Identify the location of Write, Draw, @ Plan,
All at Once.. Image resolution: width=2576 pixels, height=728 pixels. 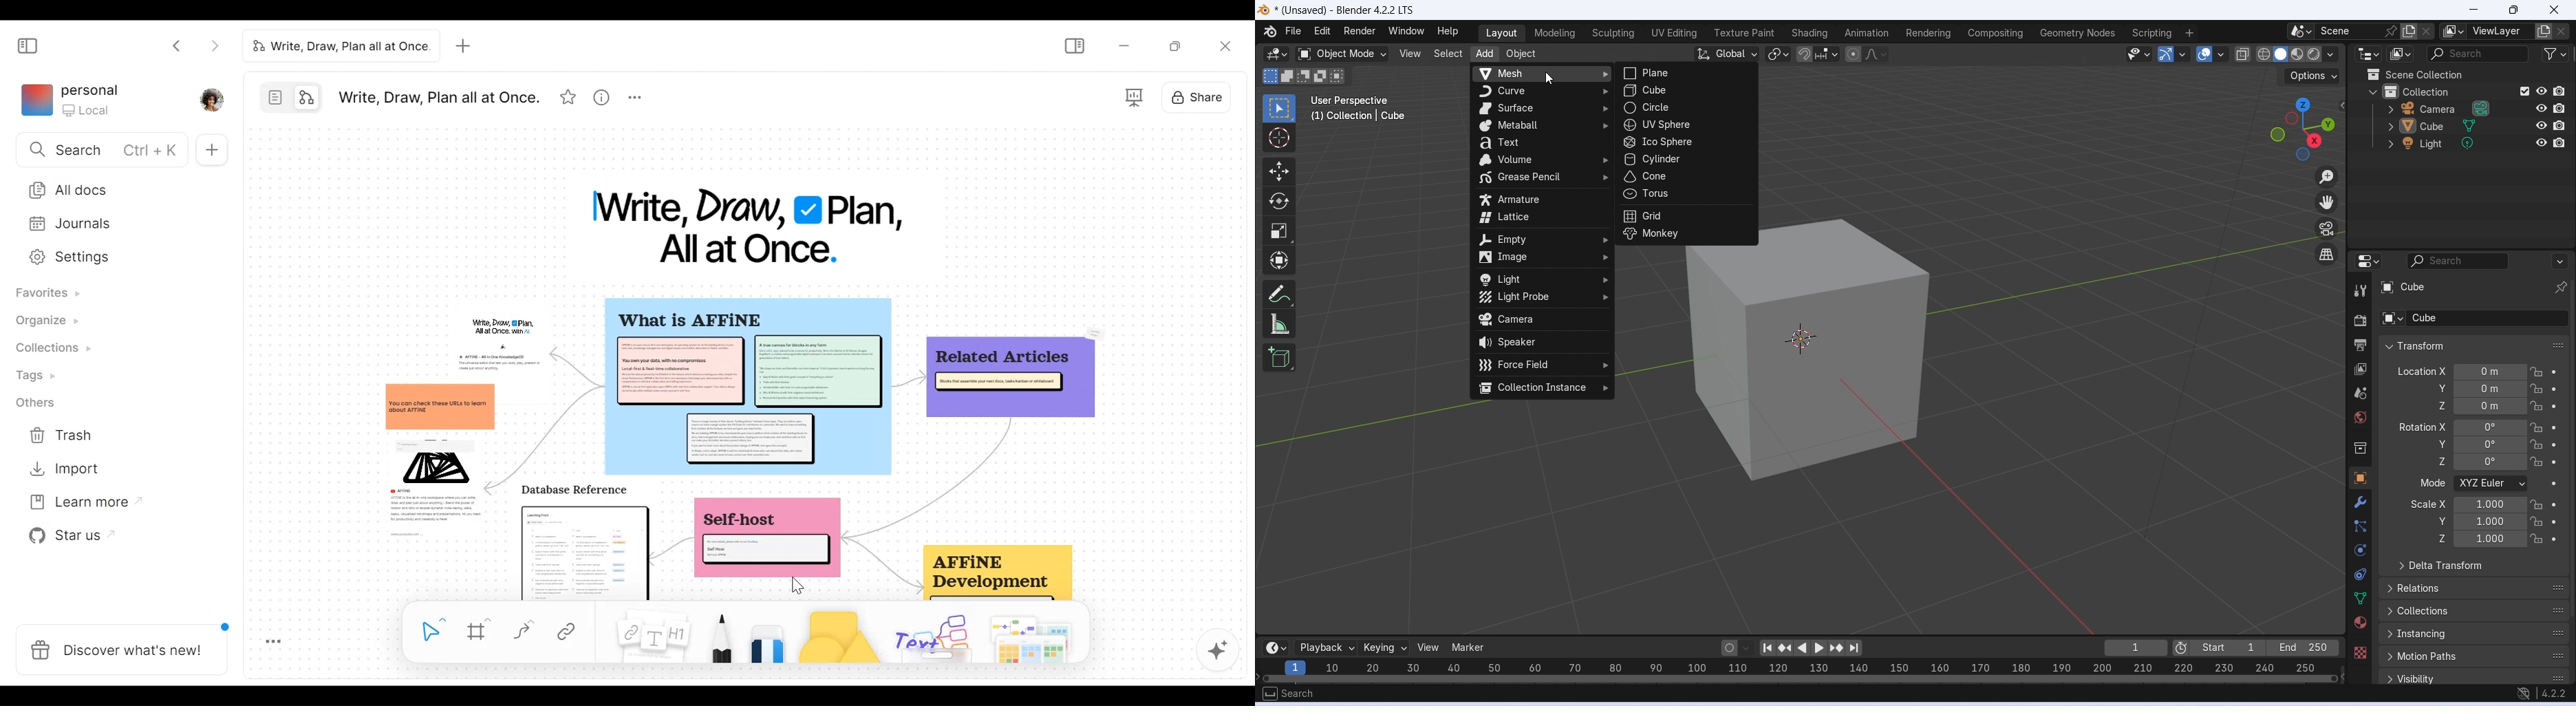
(748, 226).